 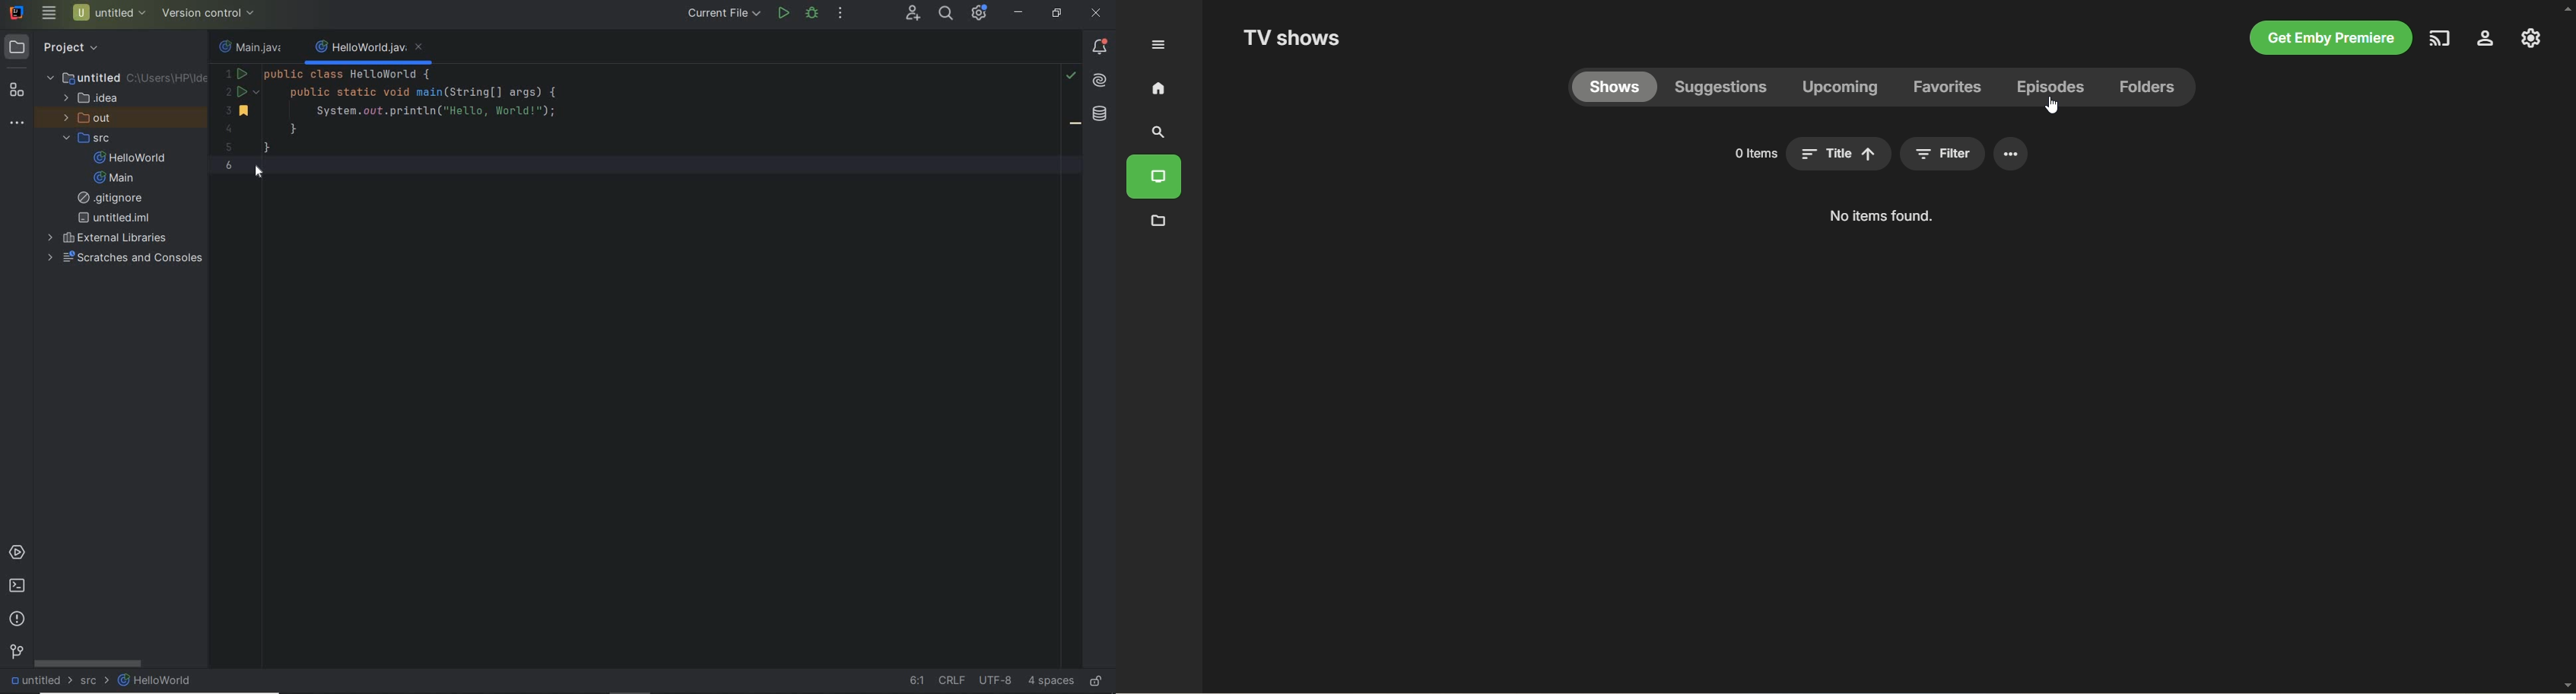 I want to click on title, so click(x=1838, y=154).